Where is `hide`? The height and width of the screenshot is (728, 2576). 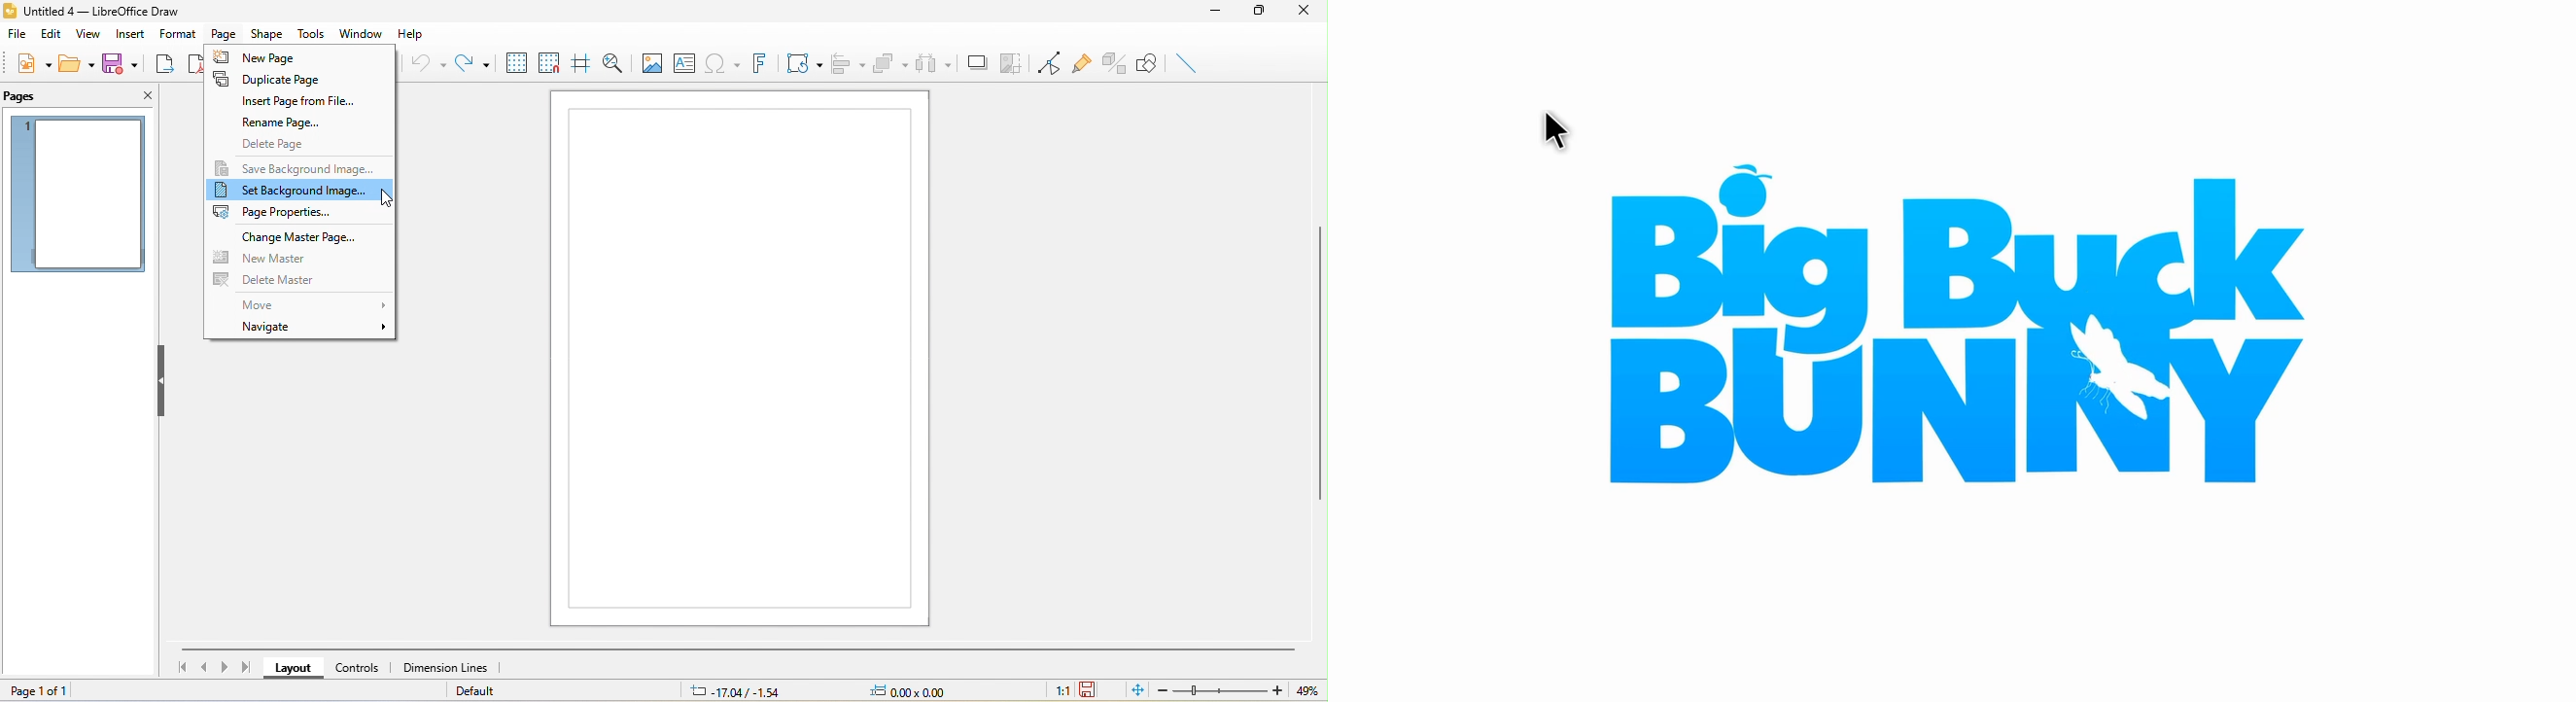
hide is located at coordinates (159, 381).